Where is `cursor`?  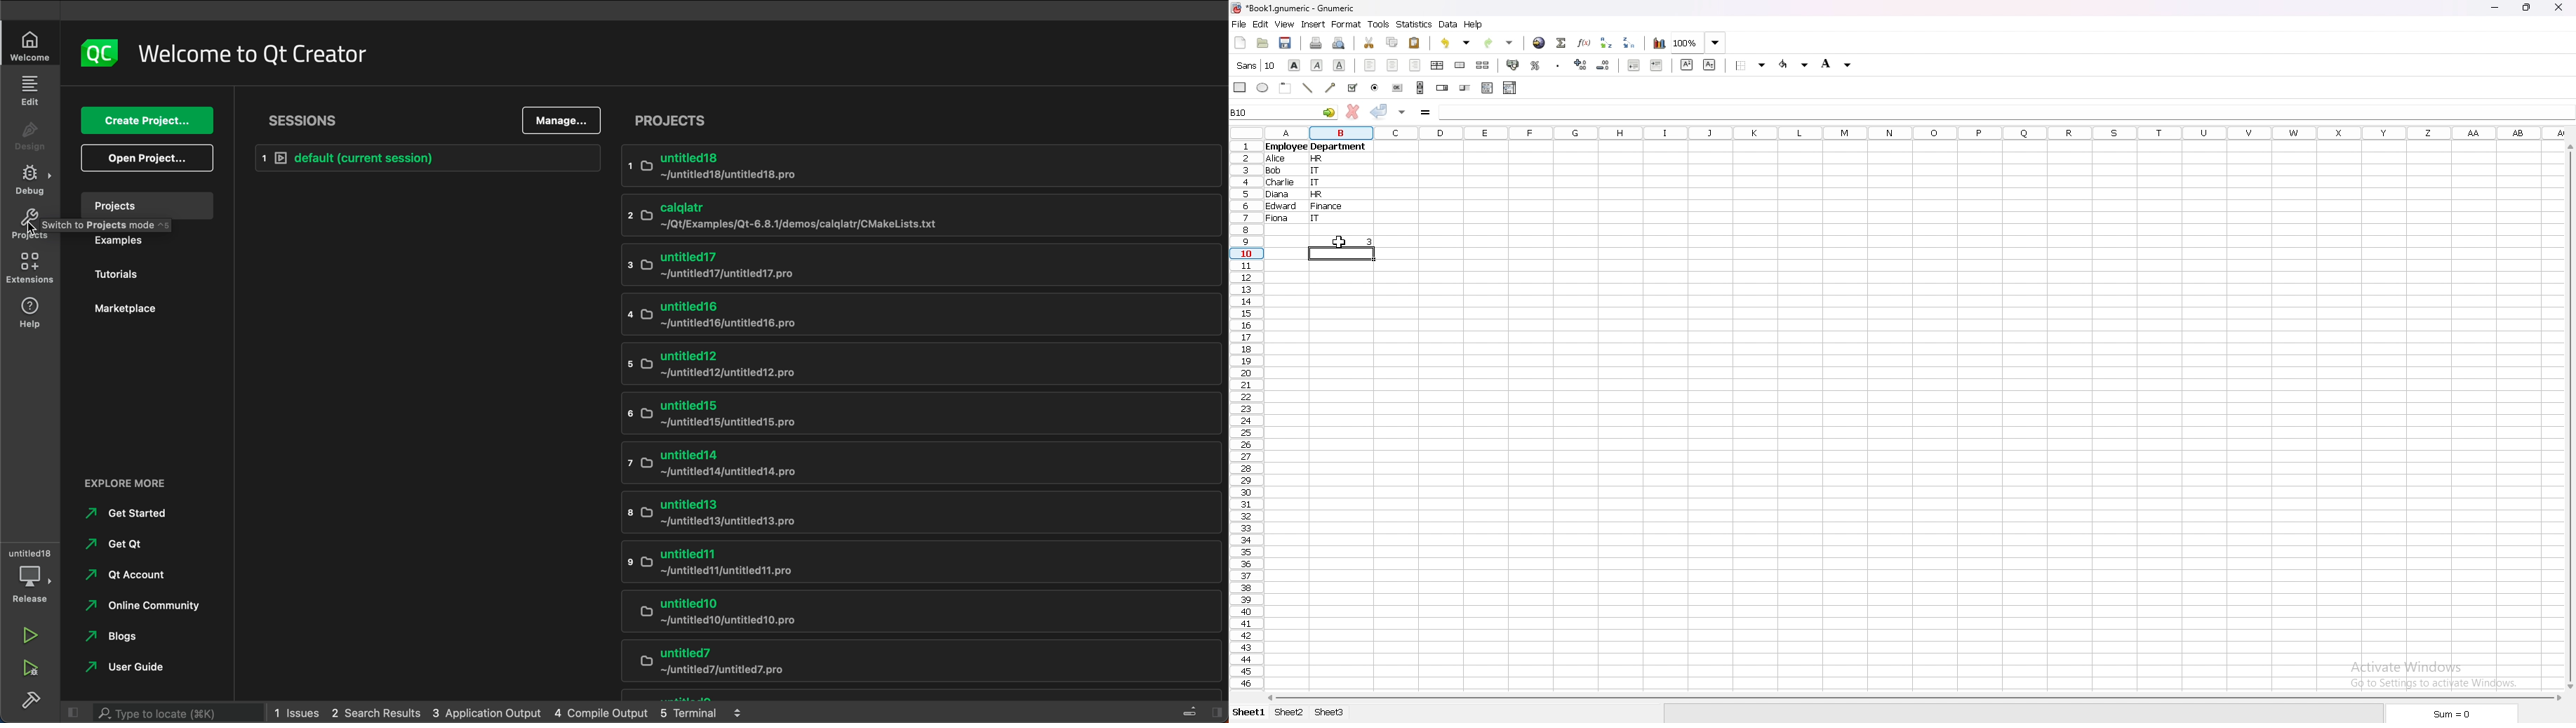 cursor is located at coordinates (1338, 241).